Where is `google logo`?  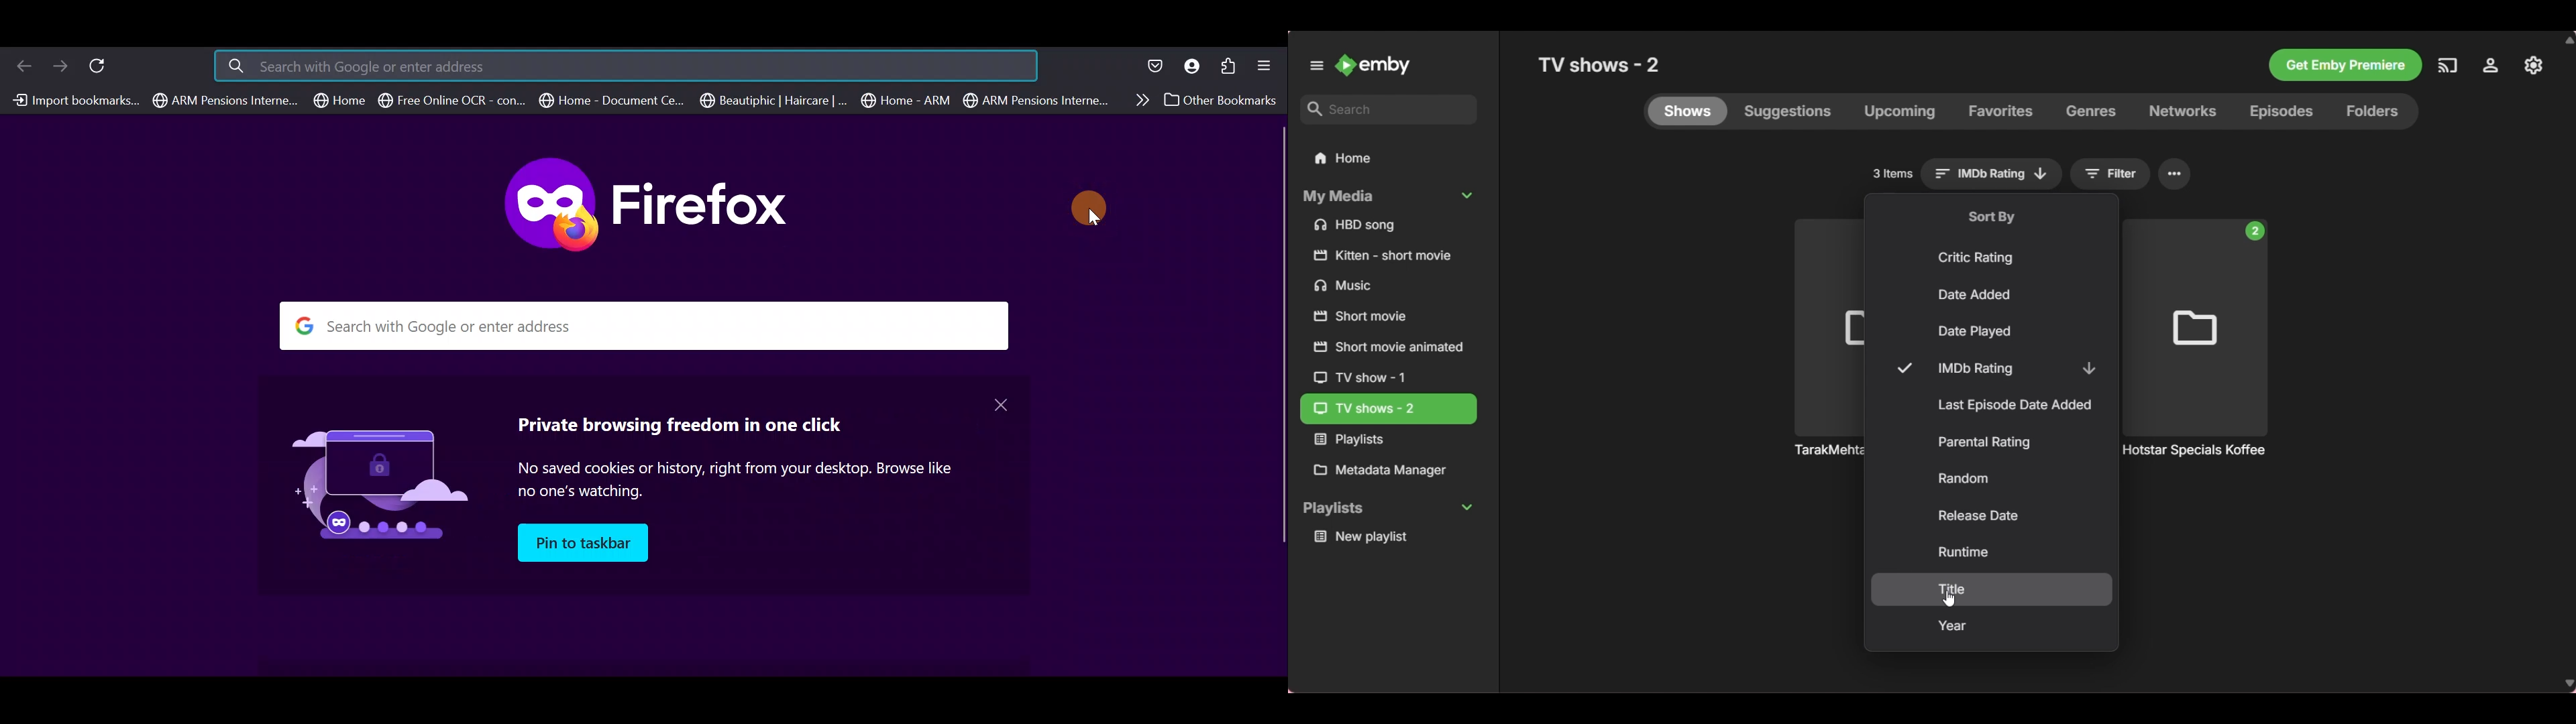
google logo is located at coordinates (303, 326).